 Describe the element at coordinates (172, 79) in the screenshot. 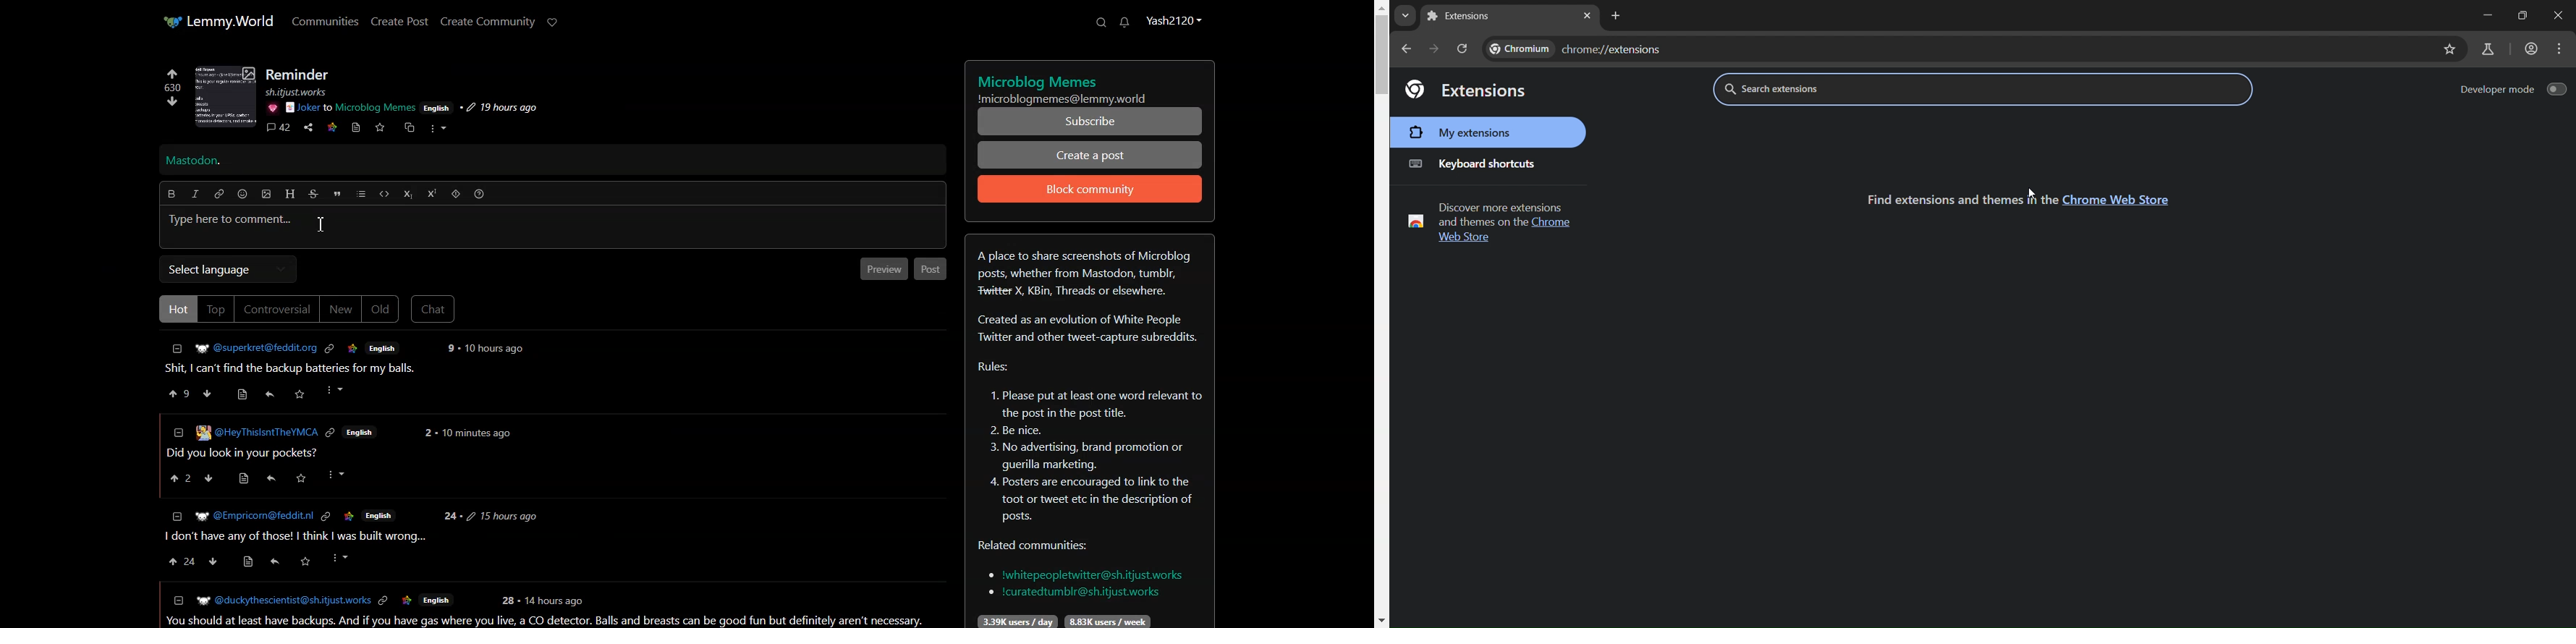

I see `Upvote` at that location.